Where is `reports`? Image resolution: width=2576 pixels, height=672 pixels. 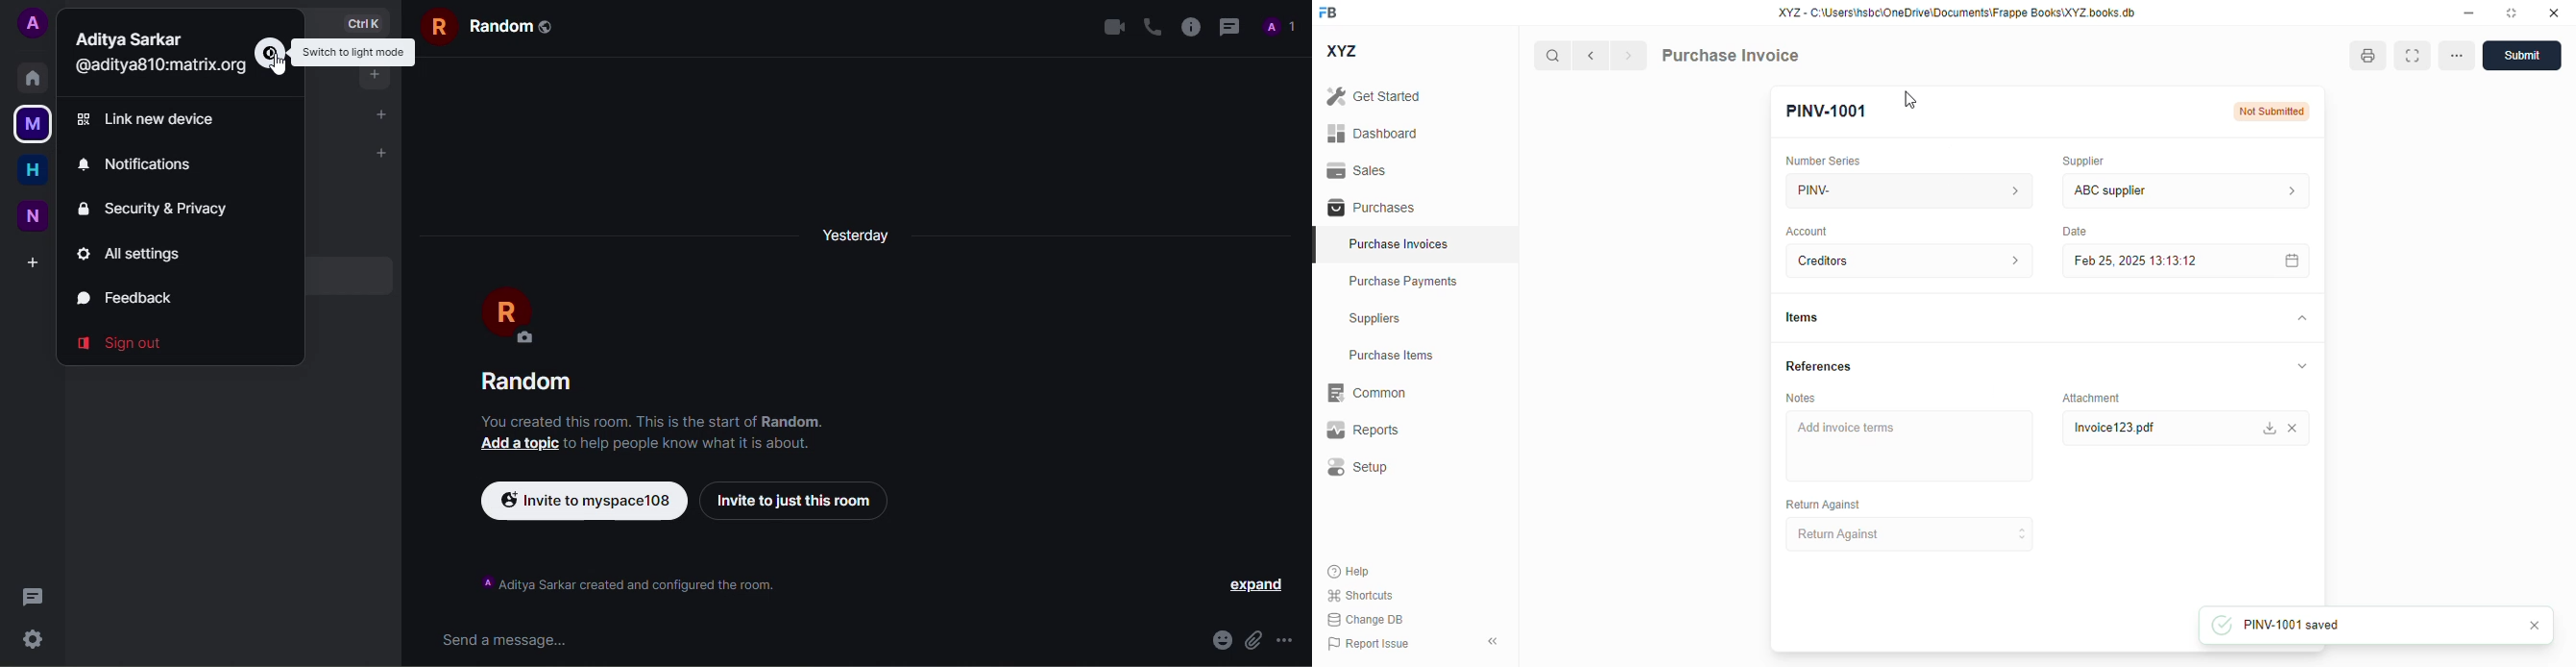 reports is located at coordinates (1363, 430).